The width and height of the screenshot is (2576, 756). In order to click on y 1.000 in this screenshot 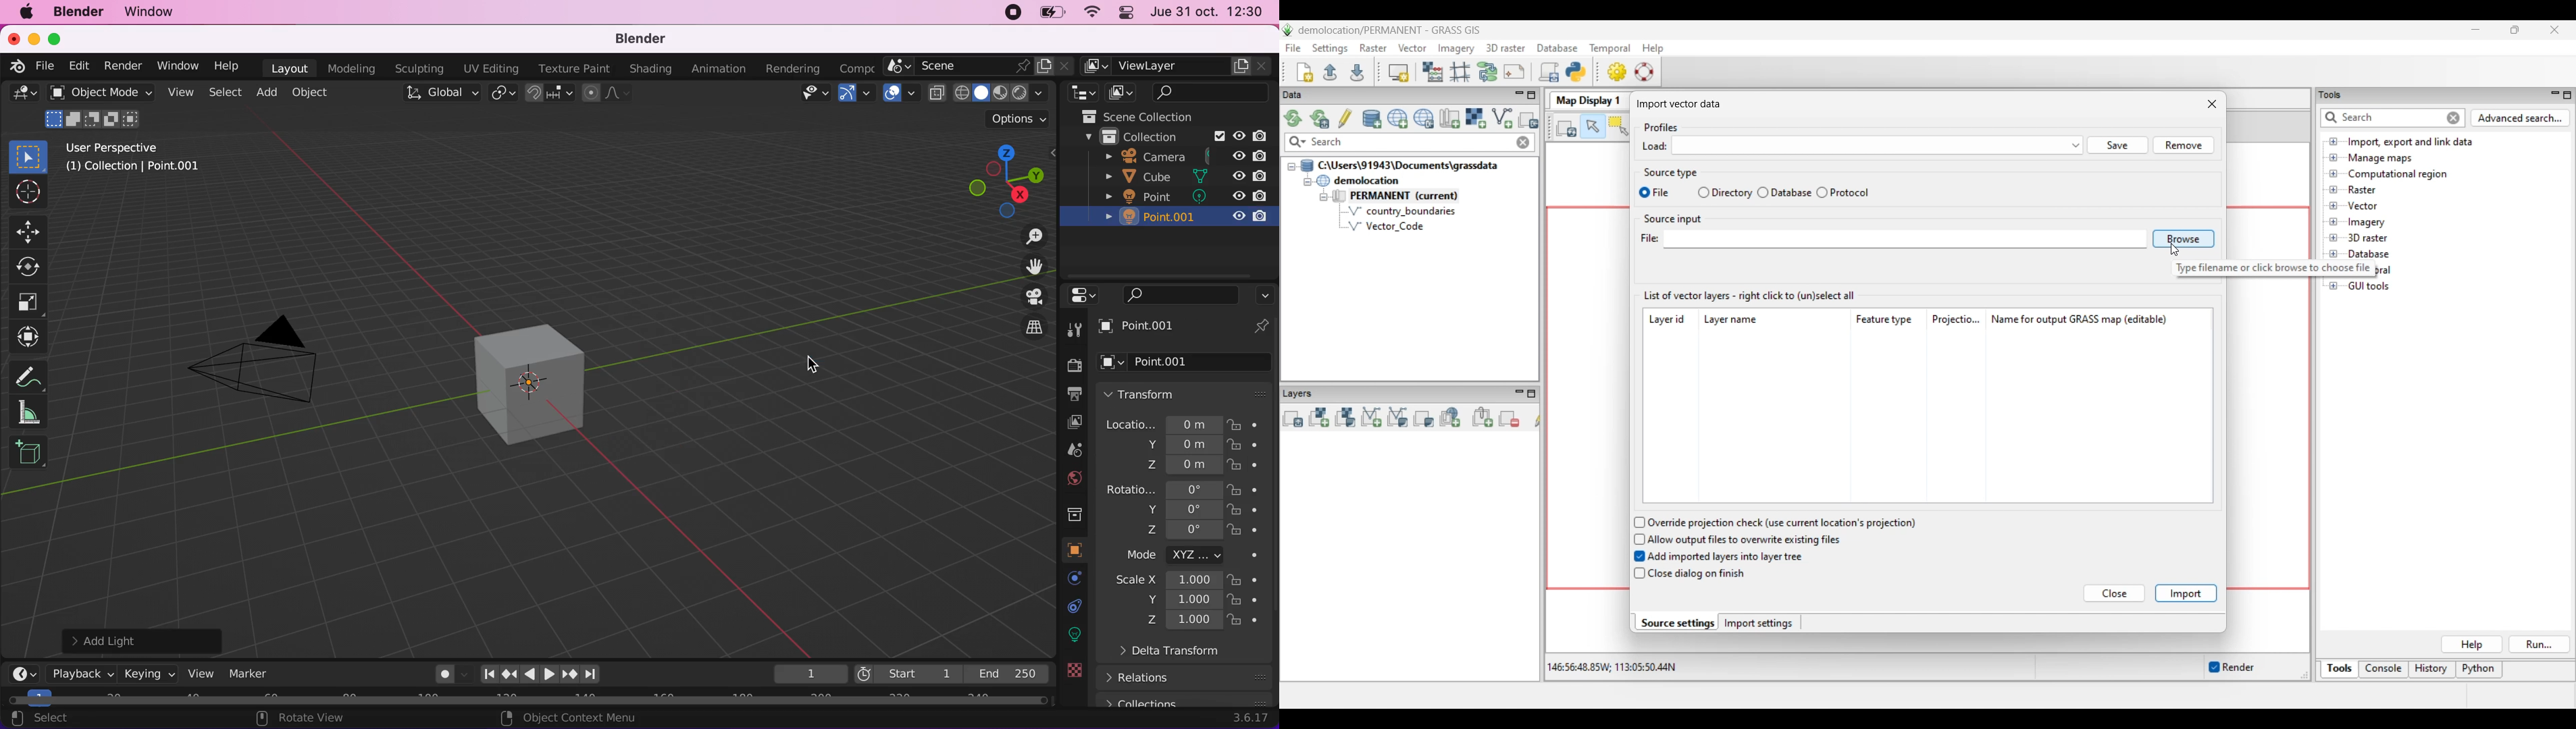, I will do `click(1179, 600)`.